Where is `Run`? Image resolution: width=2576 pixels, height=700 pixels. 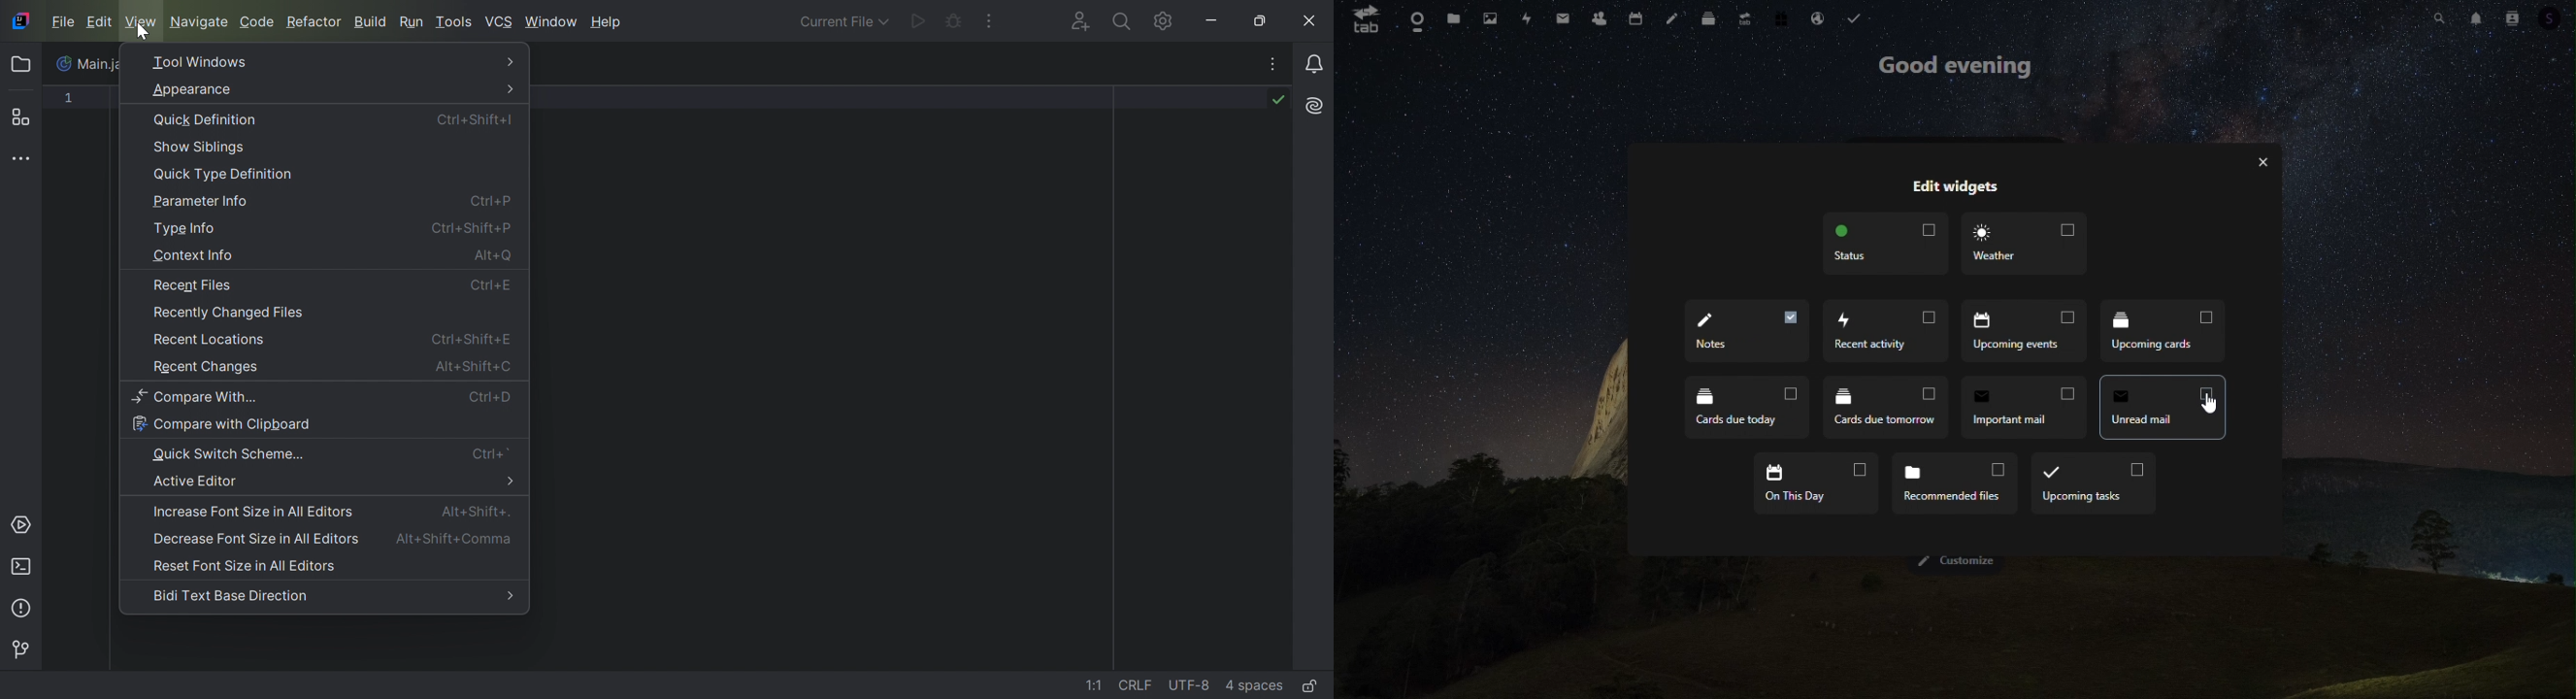
Run is located at coordinates (412, 22).